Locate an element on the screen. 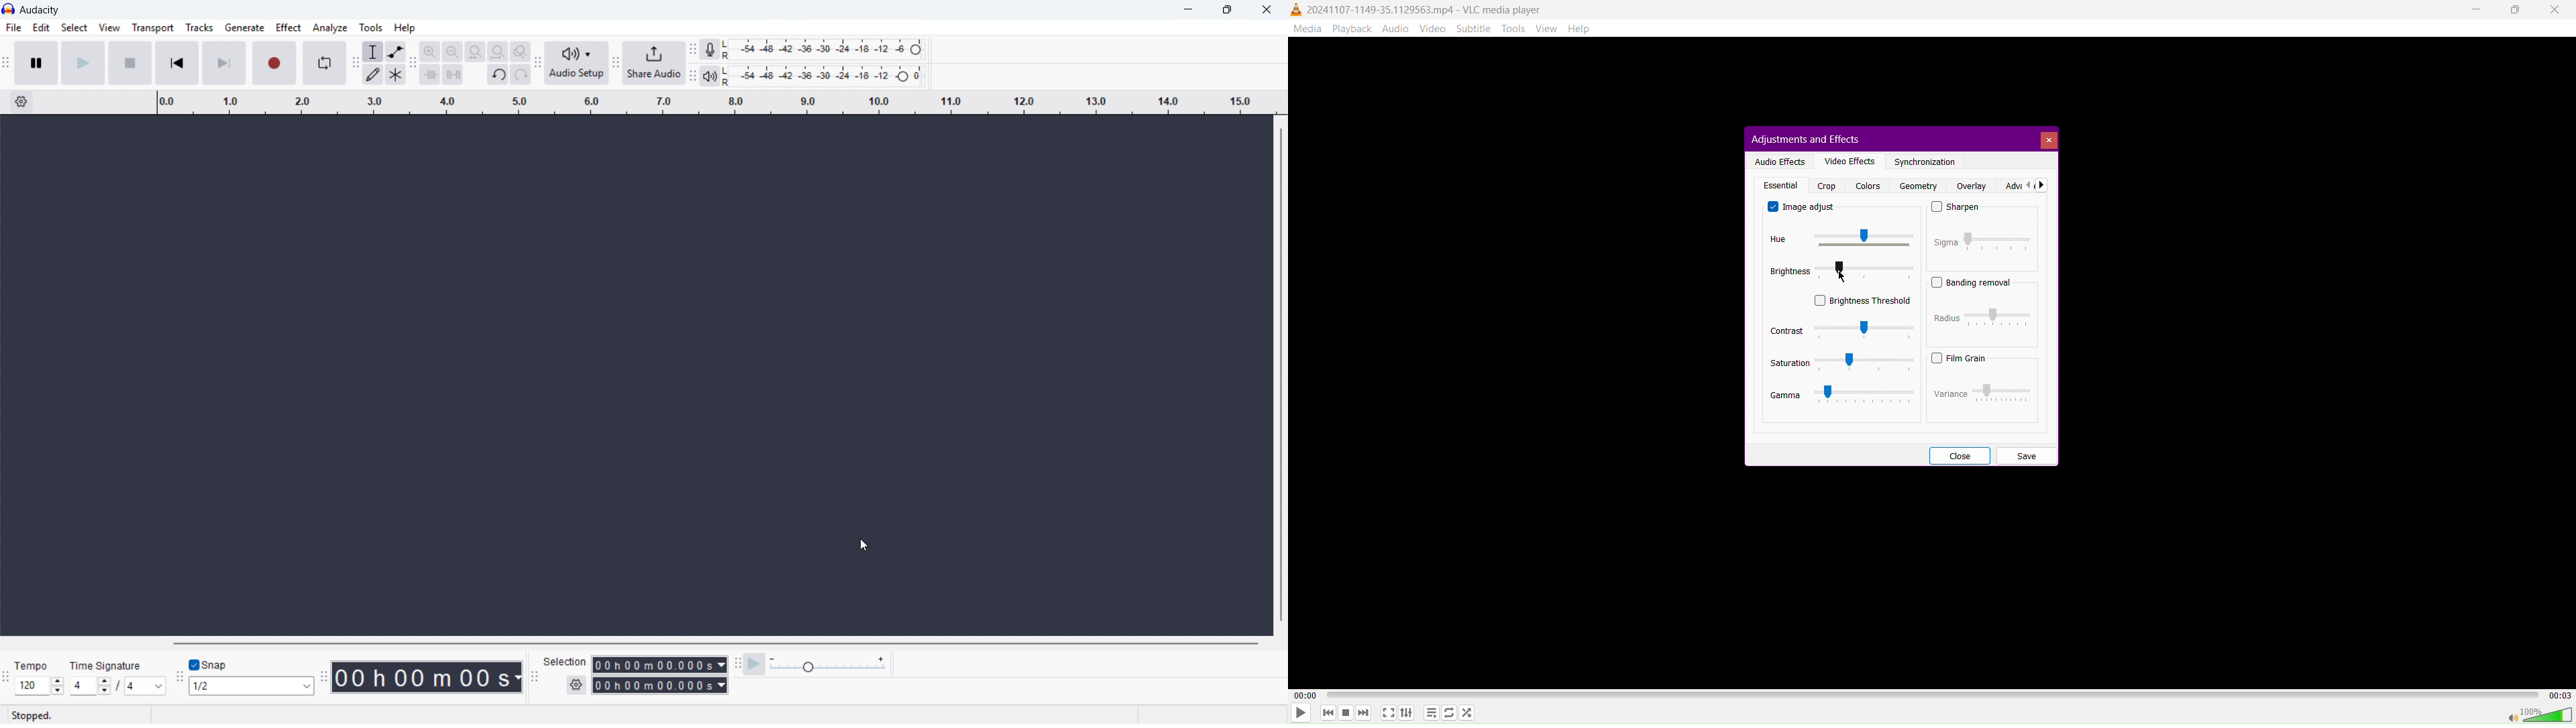 Image resolution: width=2576 pixels, height=728 pixels. 00:03 is located at coordinates (2559, 694).